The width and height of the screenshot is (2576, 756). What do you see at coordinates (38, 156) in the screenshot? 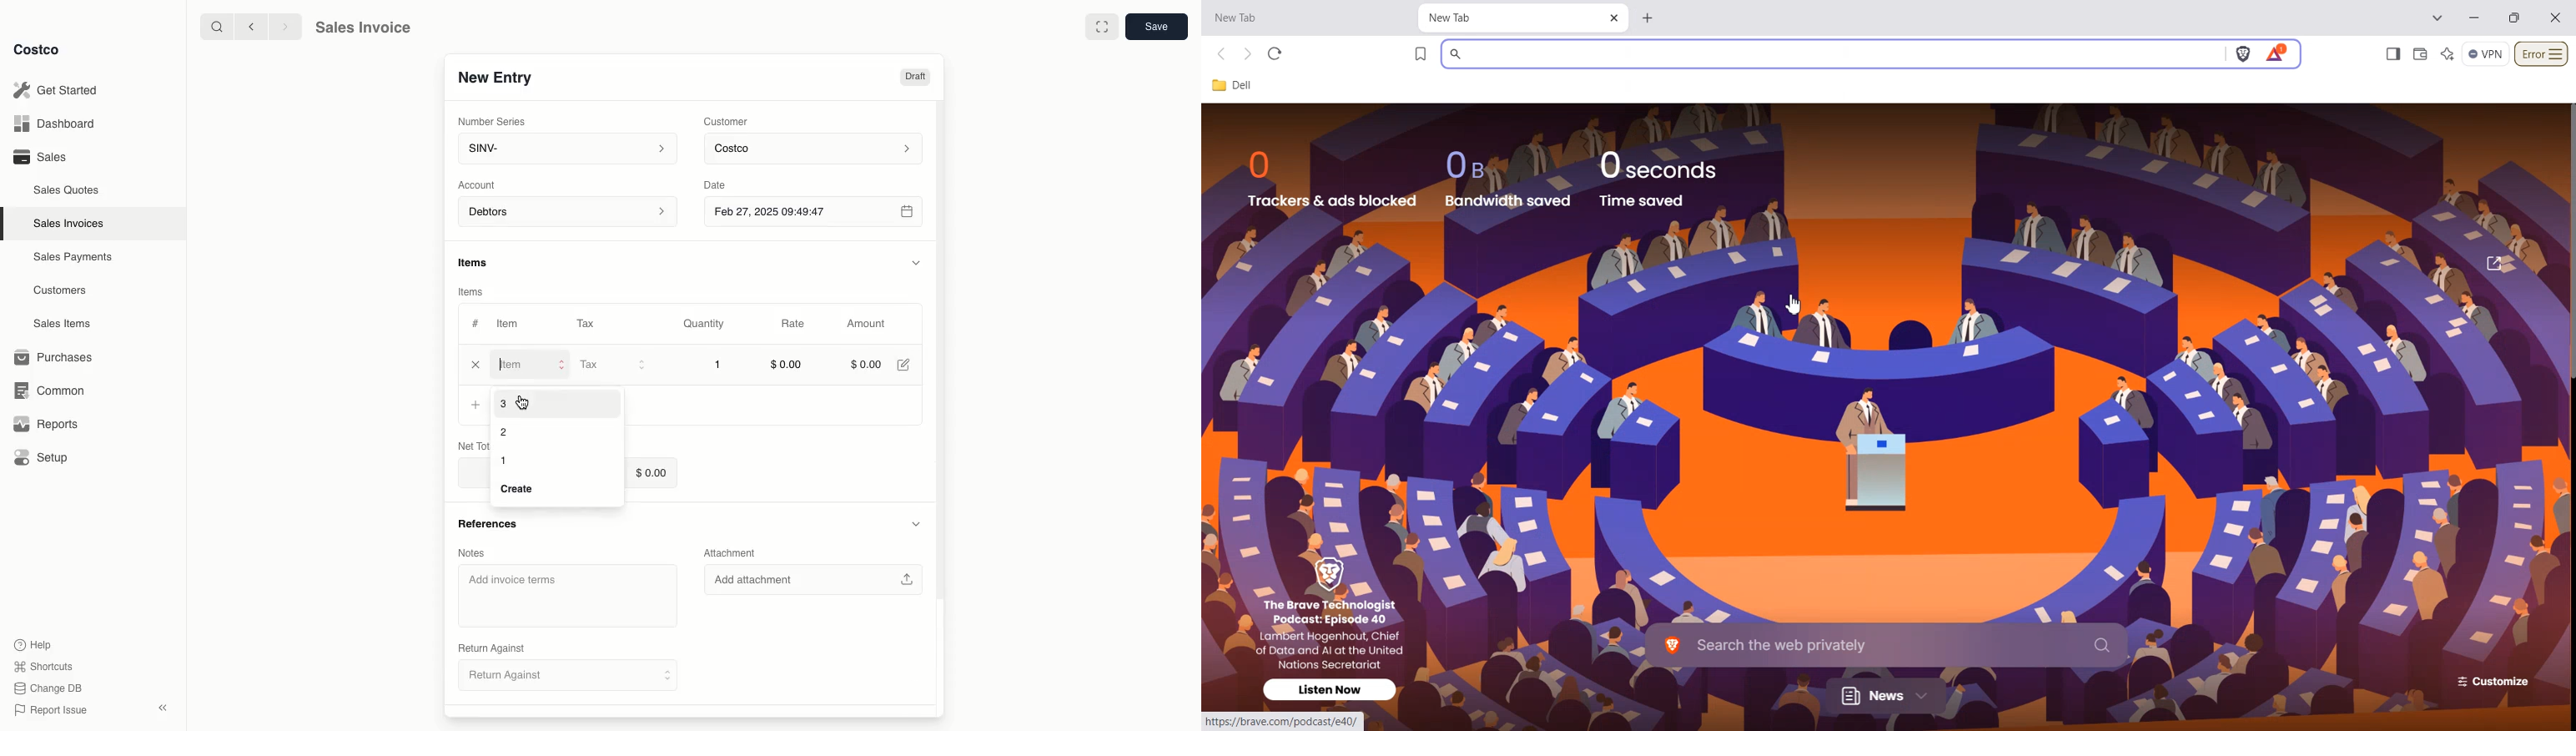
I see `Sales` at bounding box center [38, 156].